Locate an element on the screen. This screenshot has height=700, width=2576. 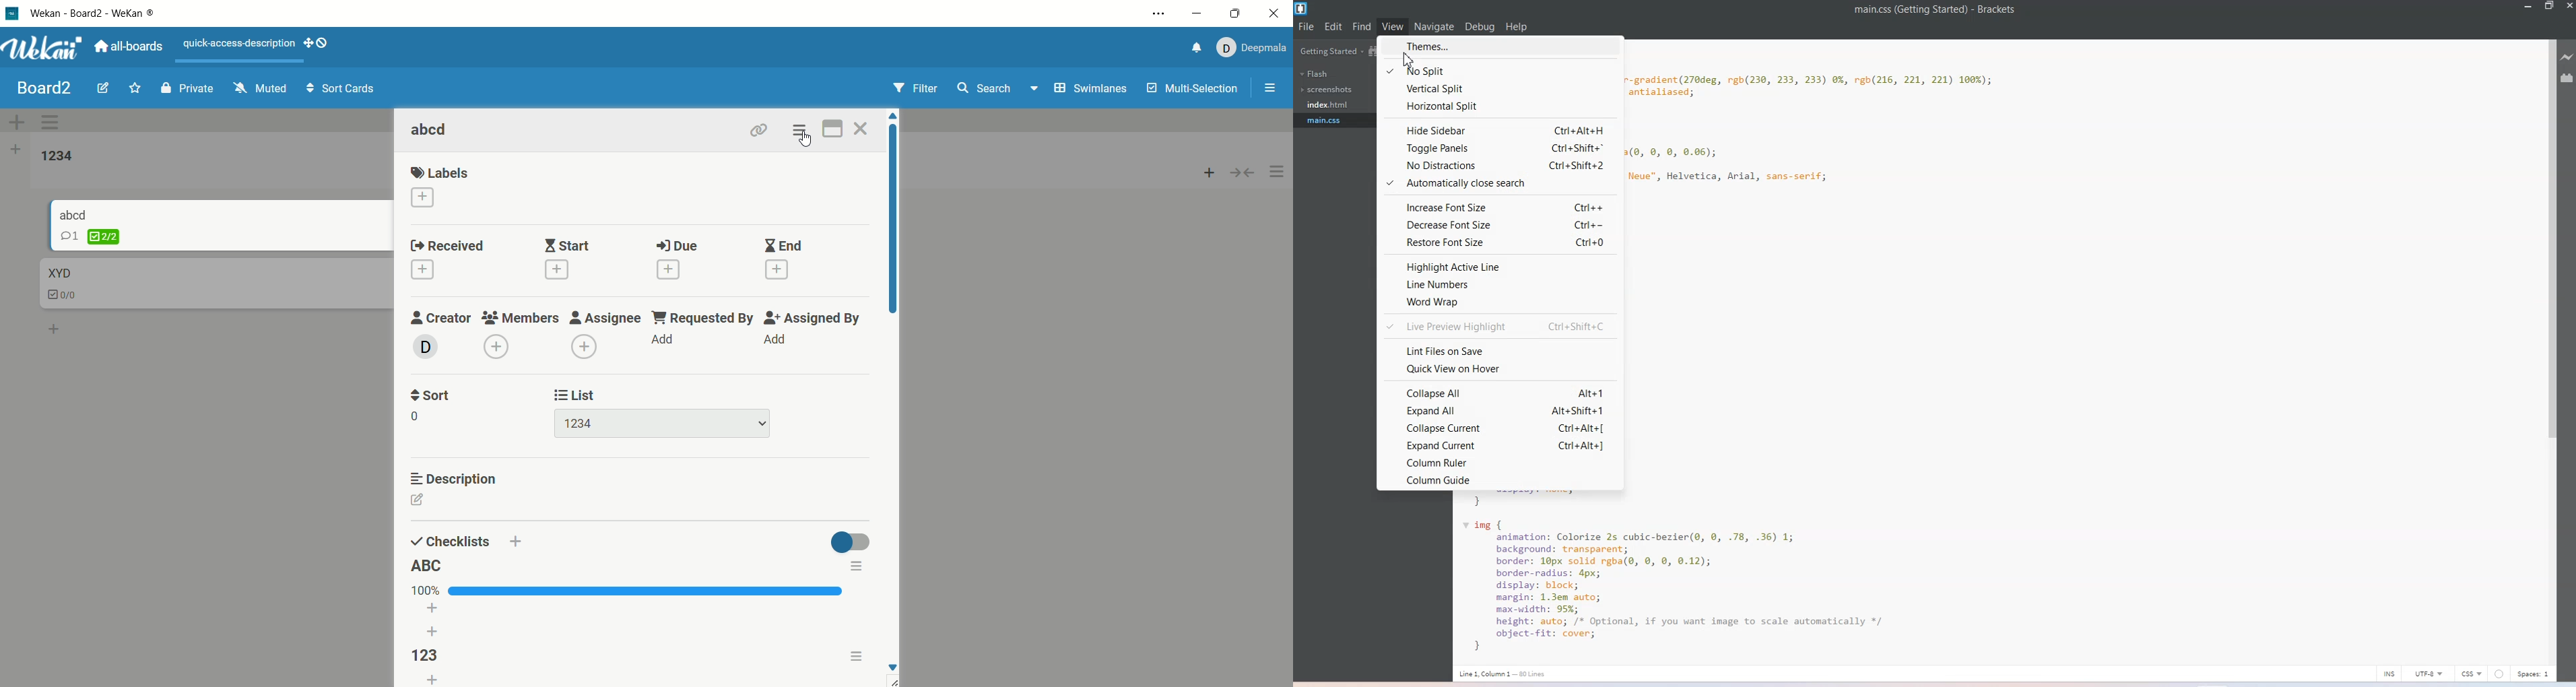
list title is located at coordinates (53, 155).